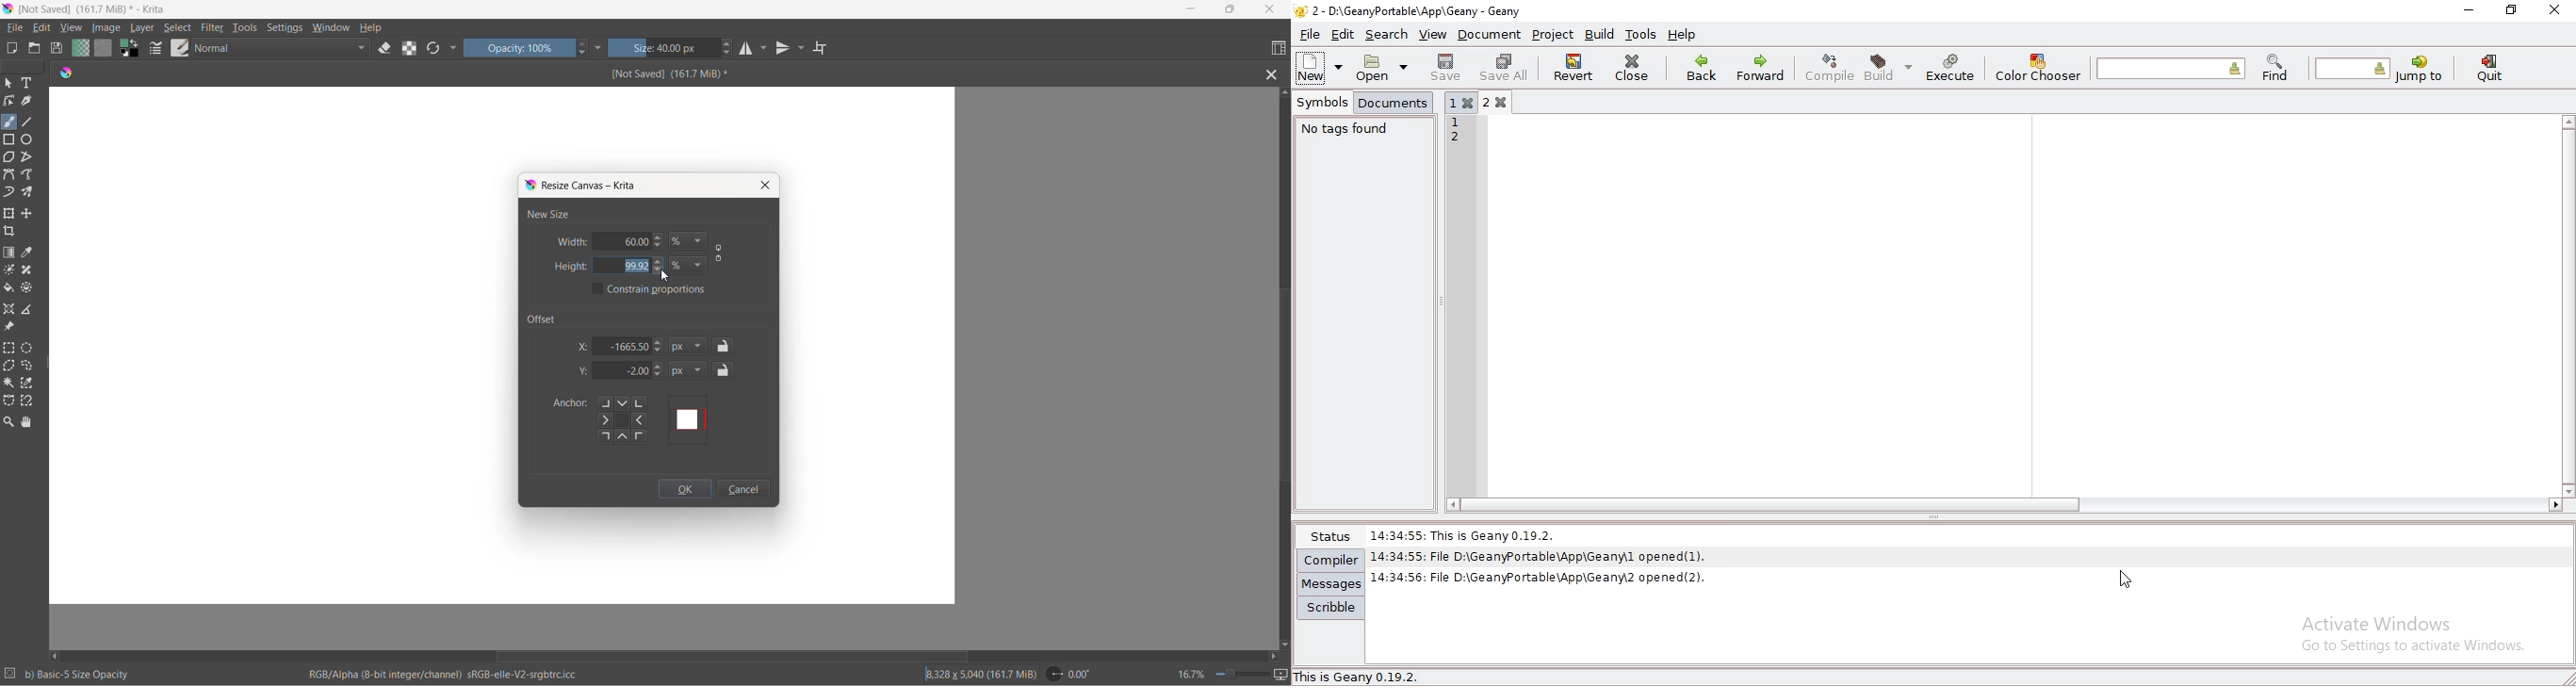  Describe the element at coordinates (11, 254) in the screenshot. I see `draw a gradient` at that location.